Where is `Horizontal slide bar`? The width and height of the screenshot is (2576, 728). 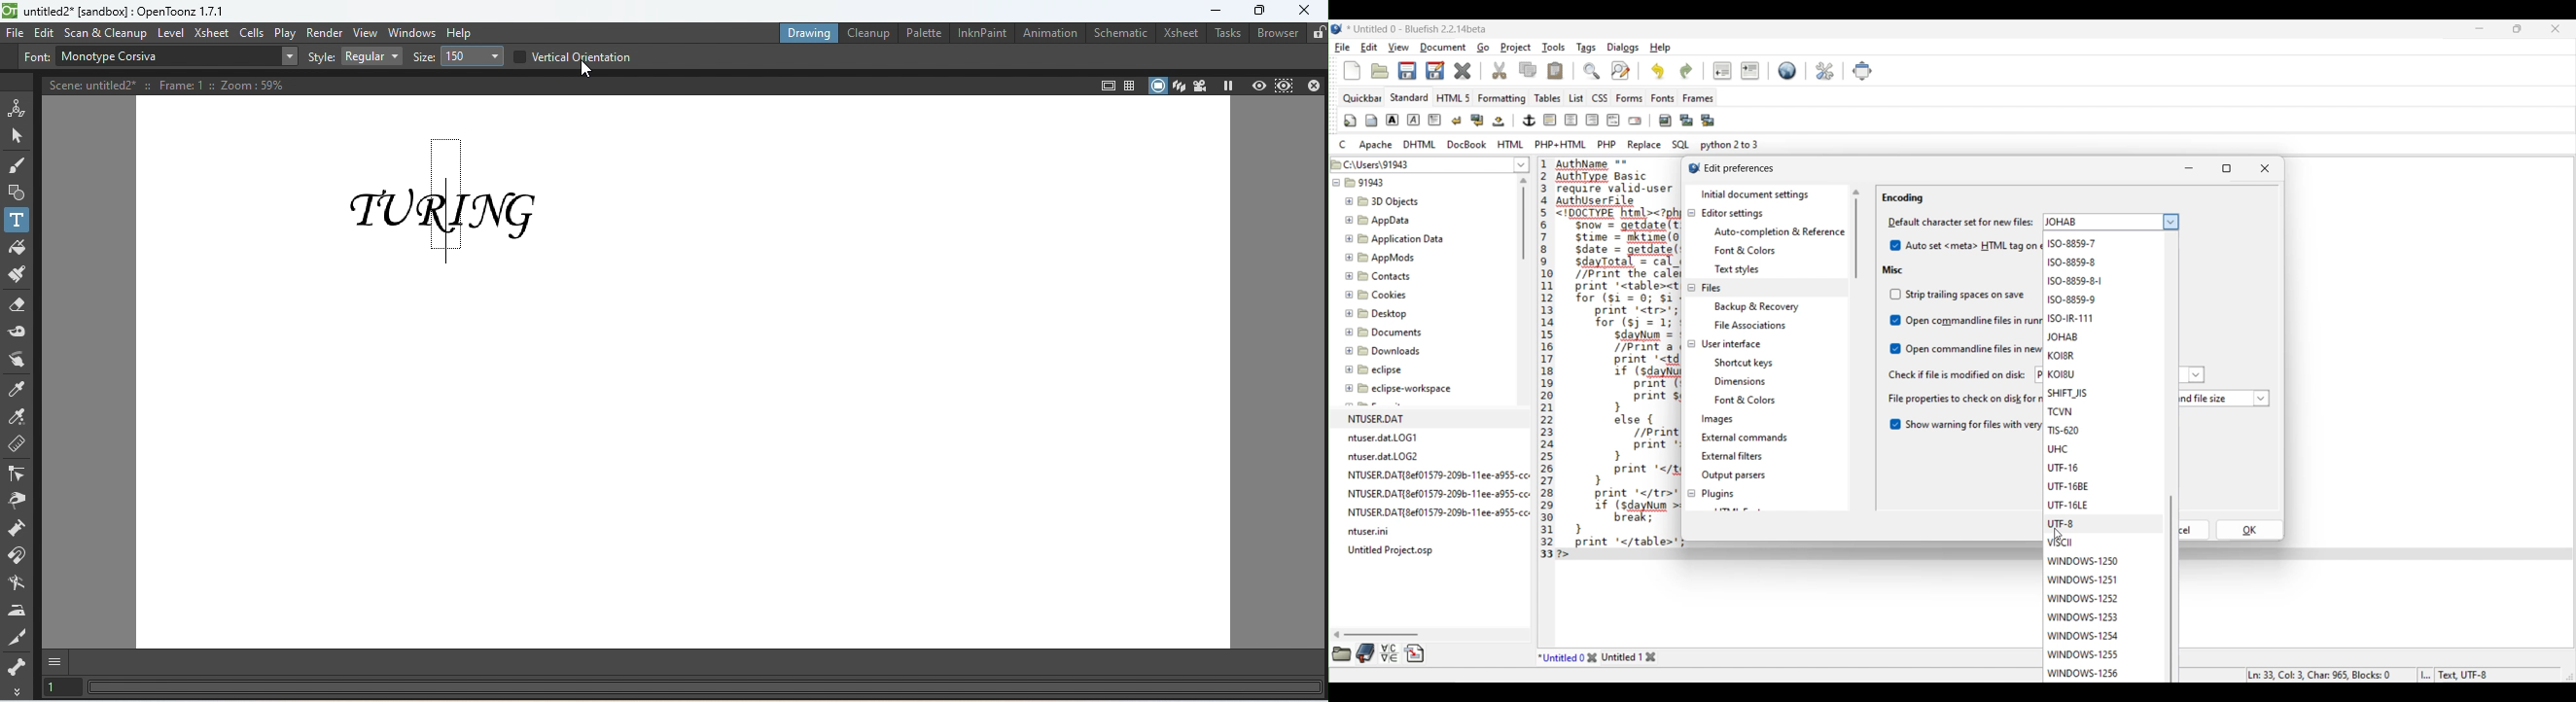 Horizontal slide bar is located at coordinates (1375, 634).